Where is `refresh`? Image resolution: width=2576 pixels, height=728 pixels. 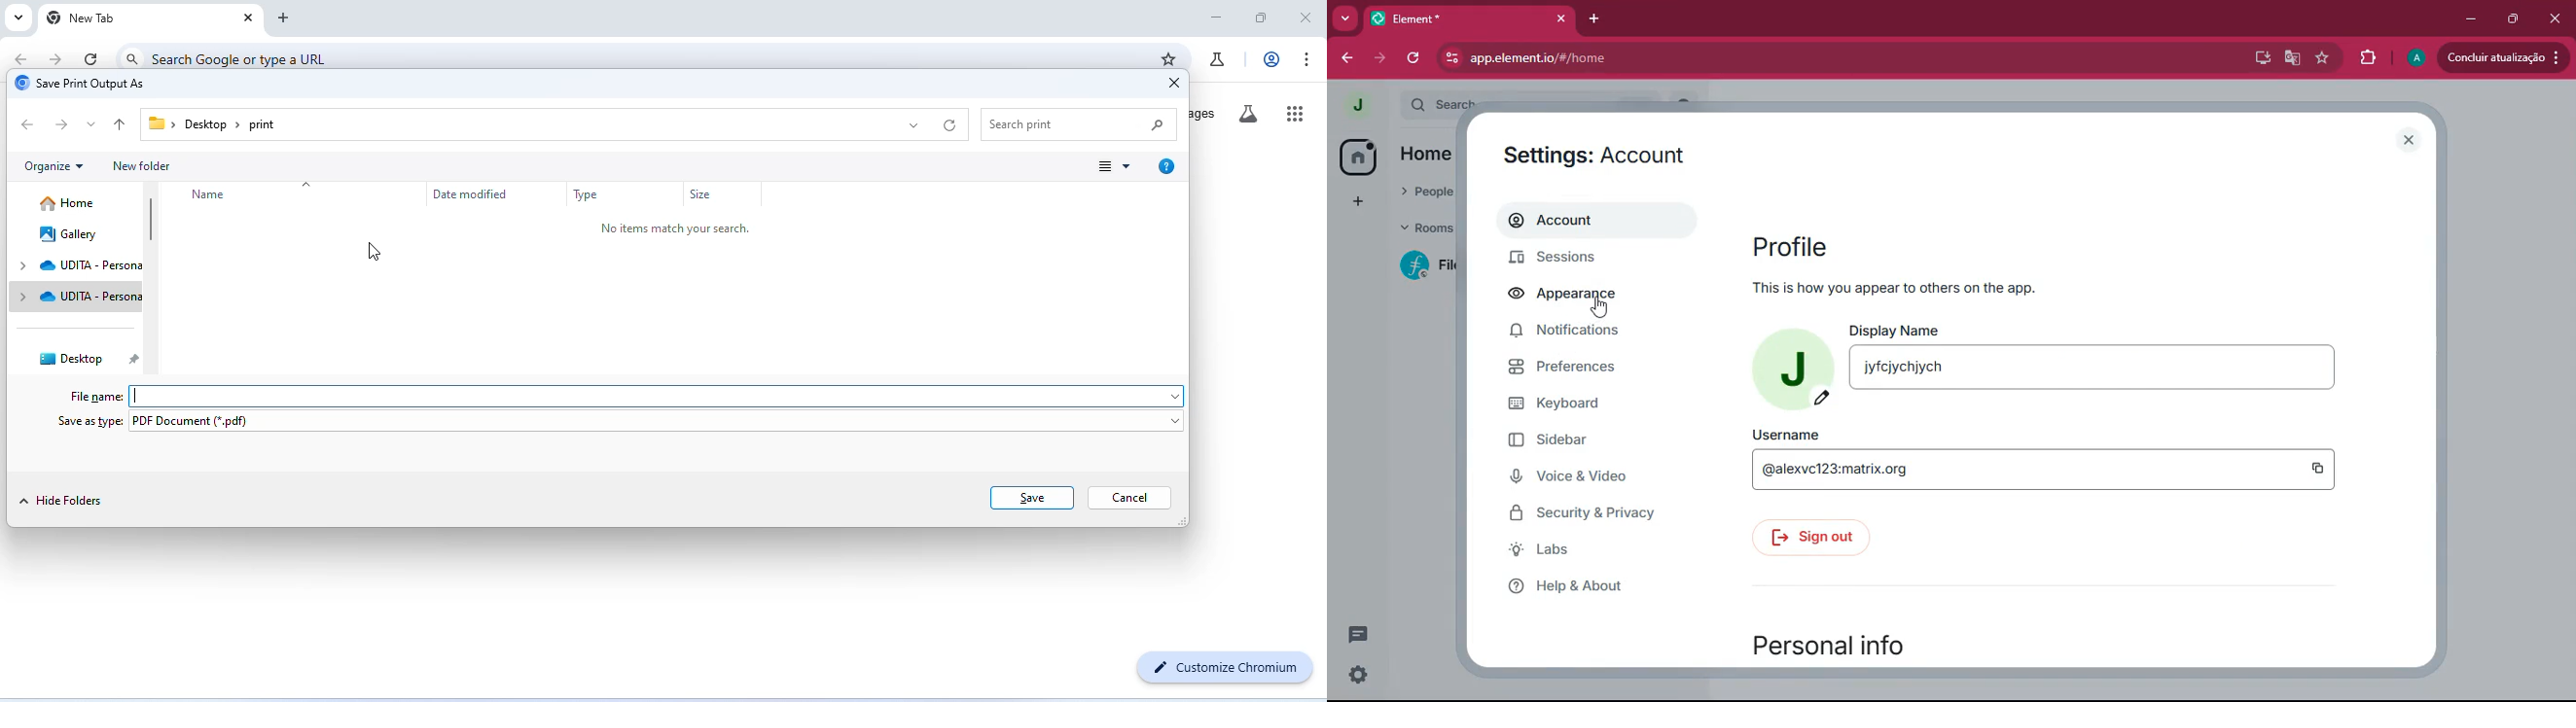
refresh is located at coordinates (92, 58).